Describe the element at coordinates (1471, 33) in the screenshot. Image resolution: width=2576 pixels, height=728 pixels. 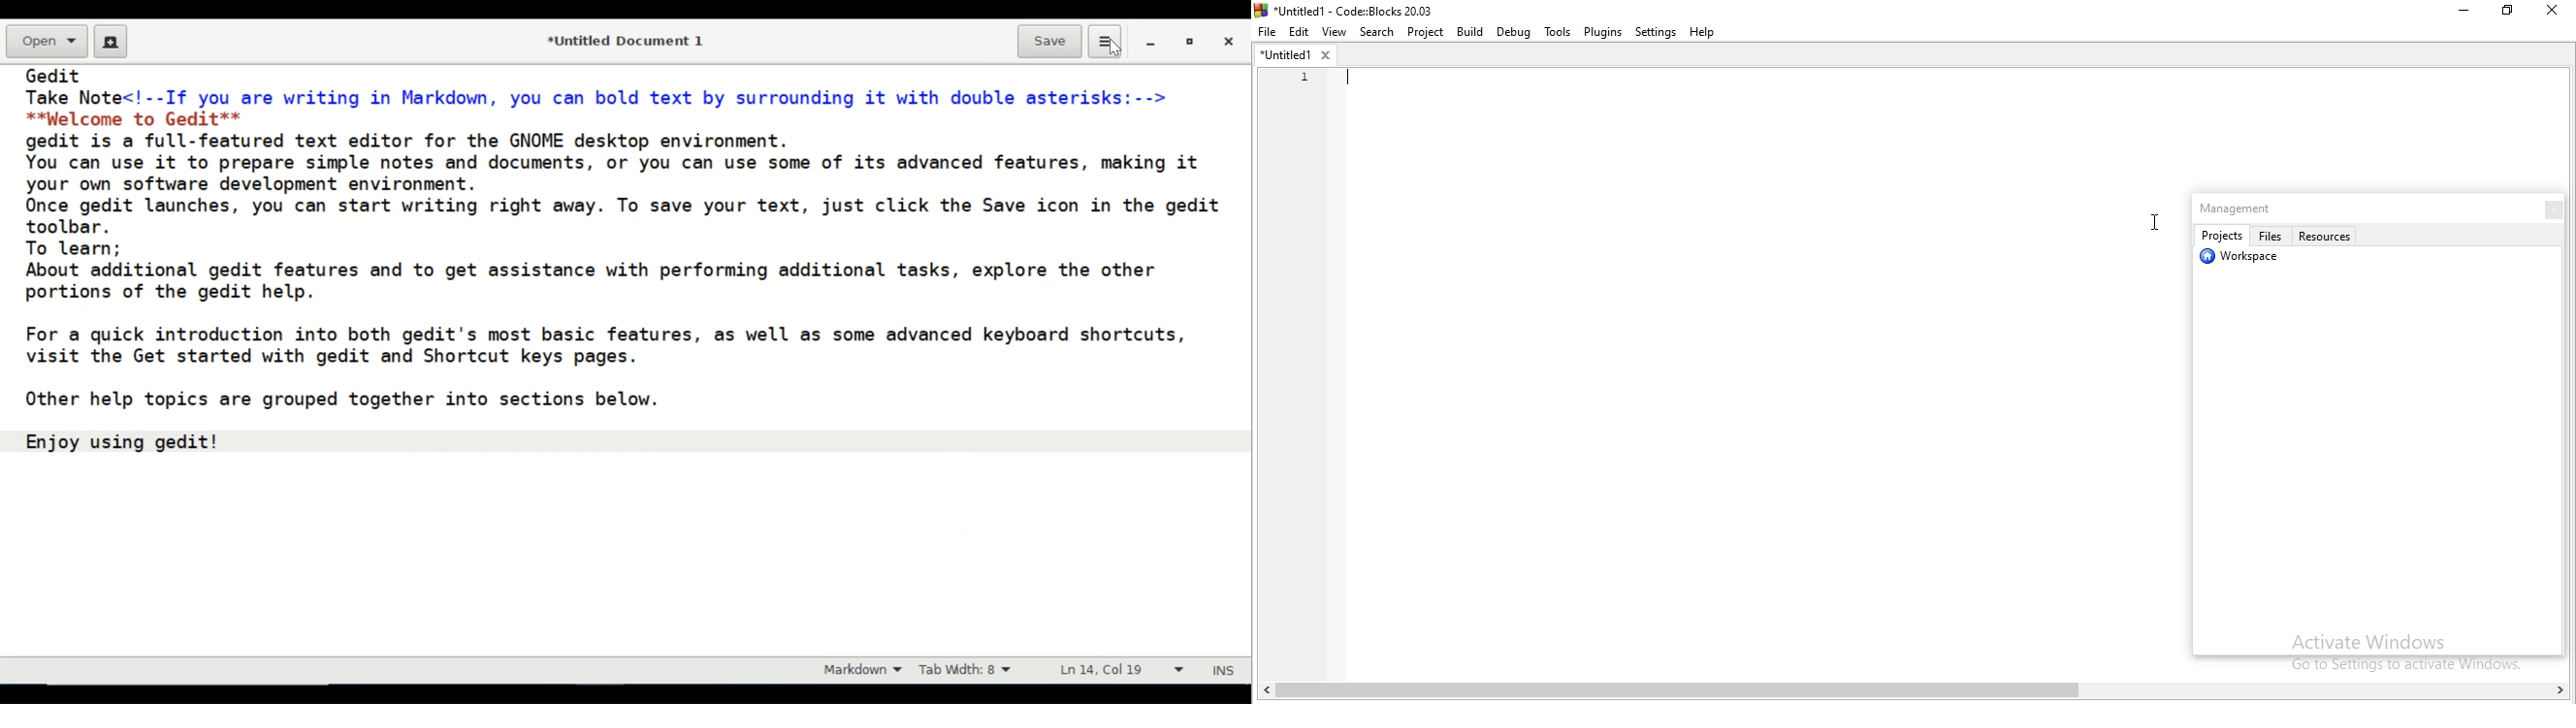
I see `Build ` at that location.